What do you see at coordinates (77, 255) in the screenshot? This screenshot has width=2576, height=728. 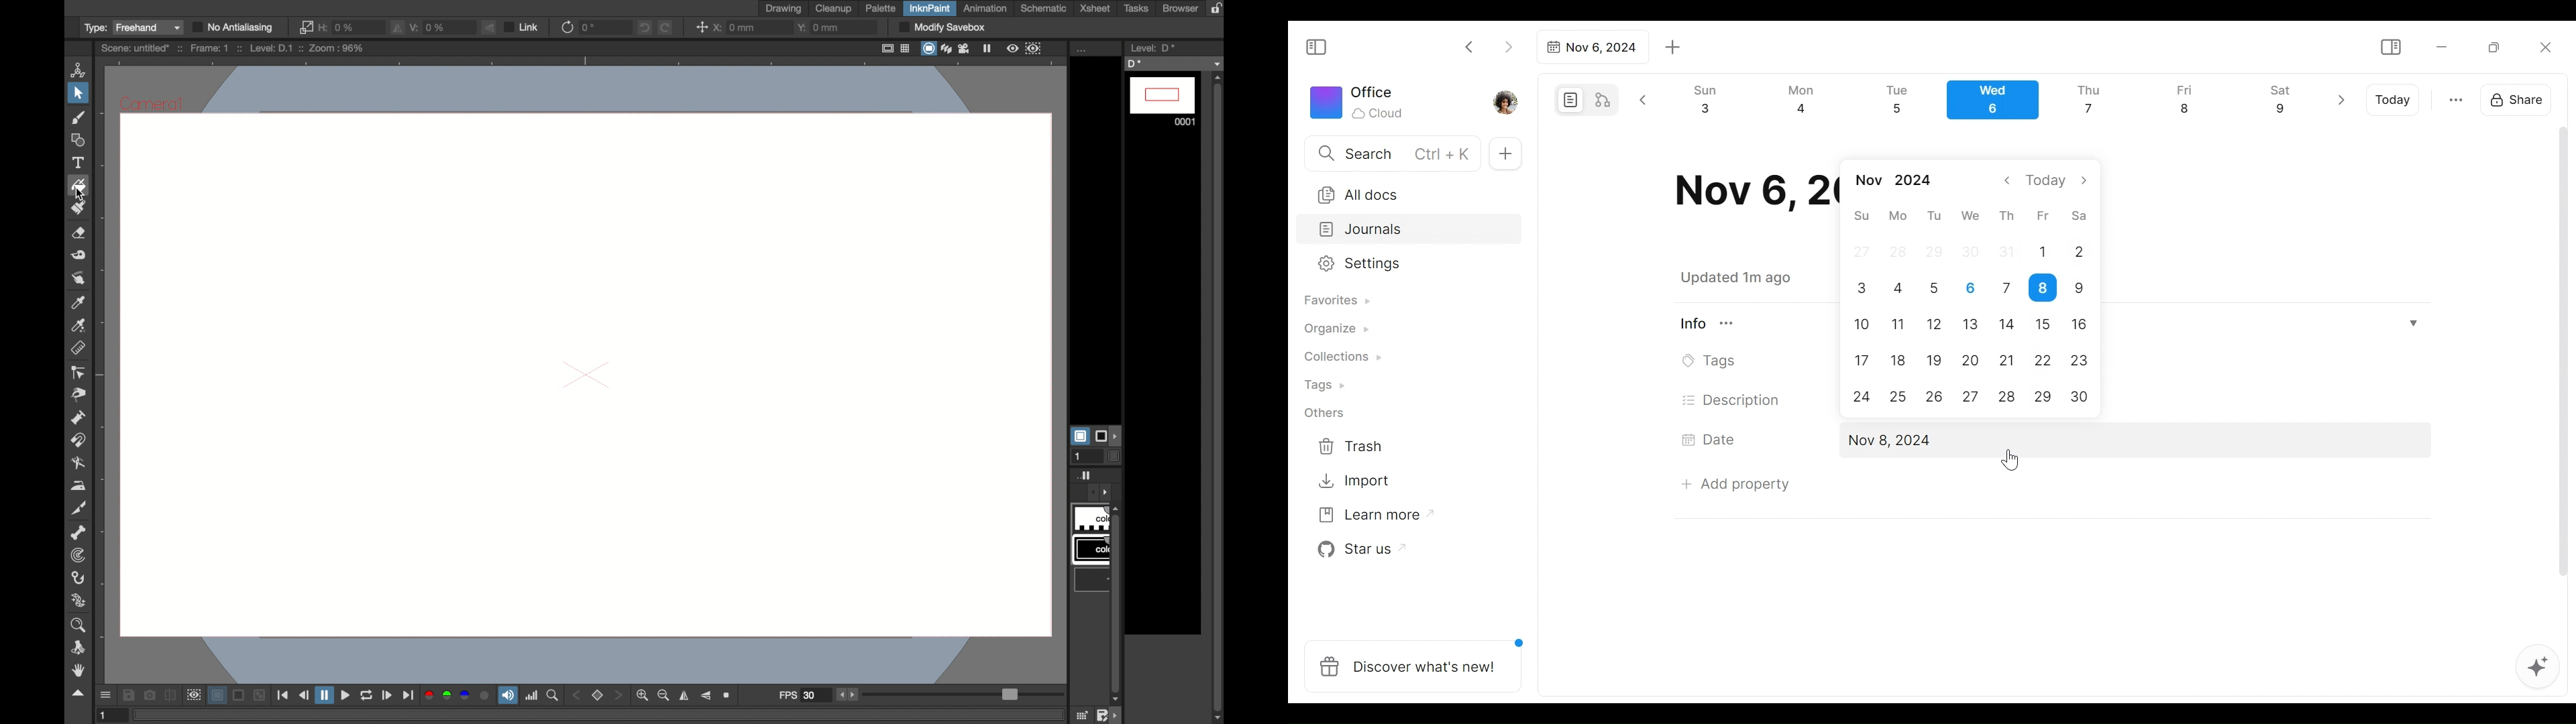 I see `tape tool` at bounding box center [77, 255].